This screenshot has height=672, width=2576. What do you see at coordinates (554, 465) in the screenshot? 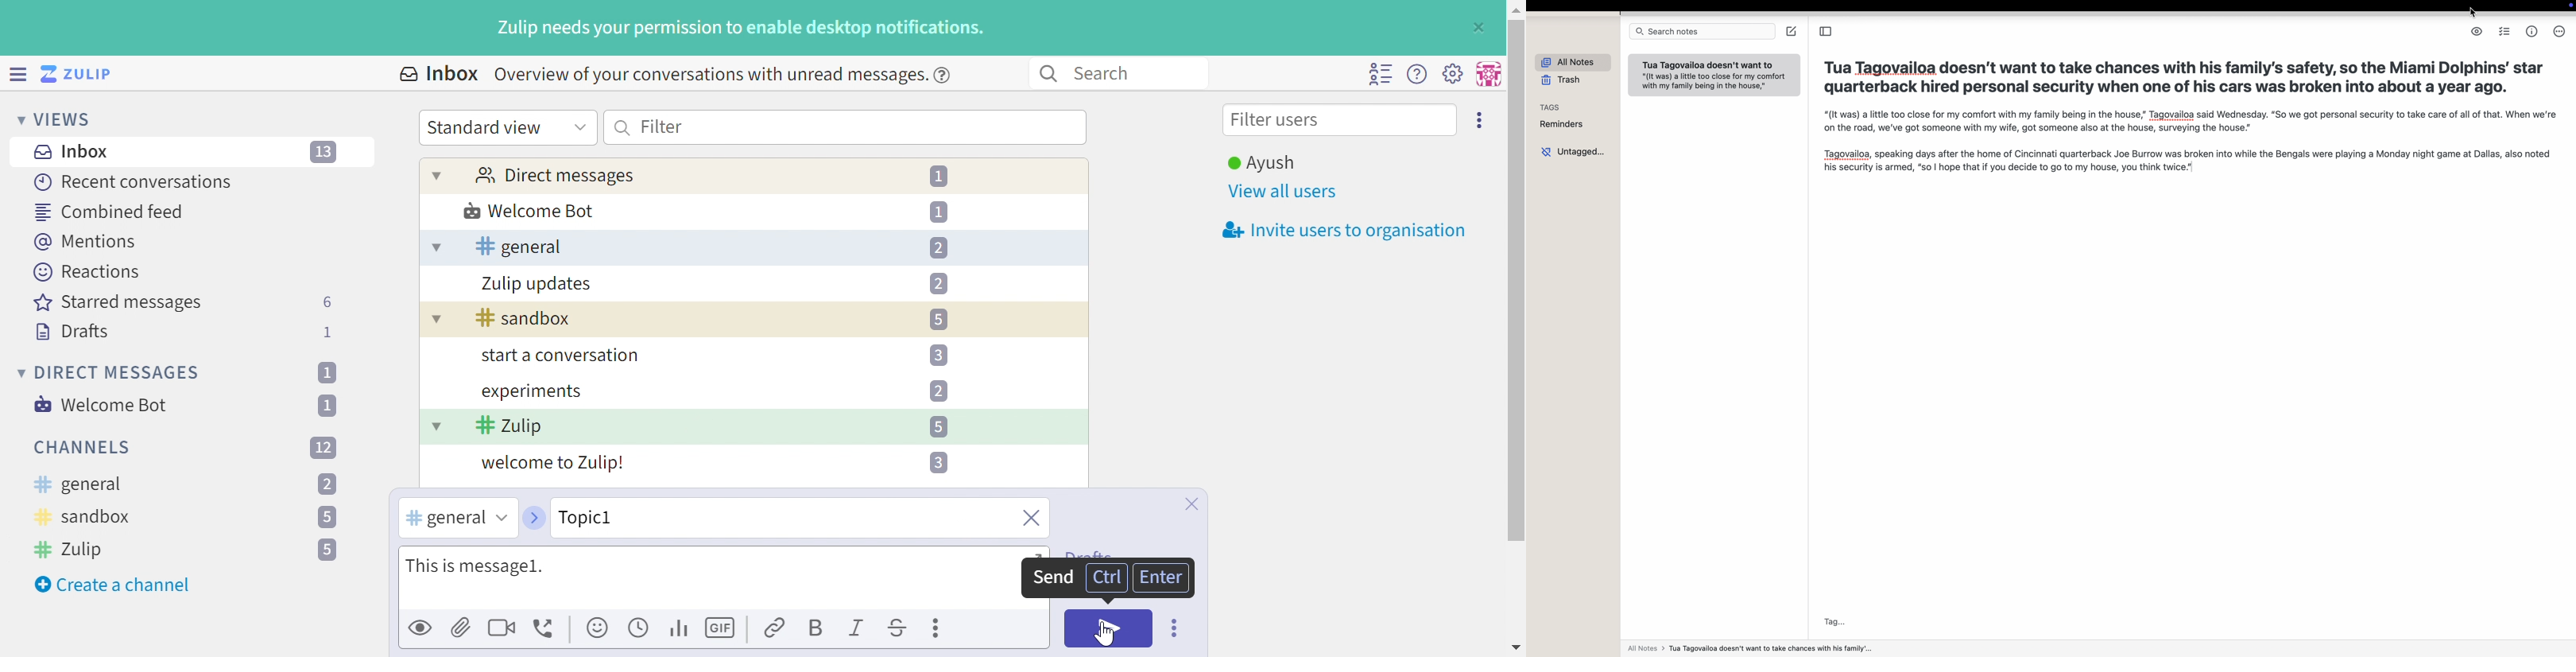
I see `welcome to Zulip!` at bounding box center [554, 465].